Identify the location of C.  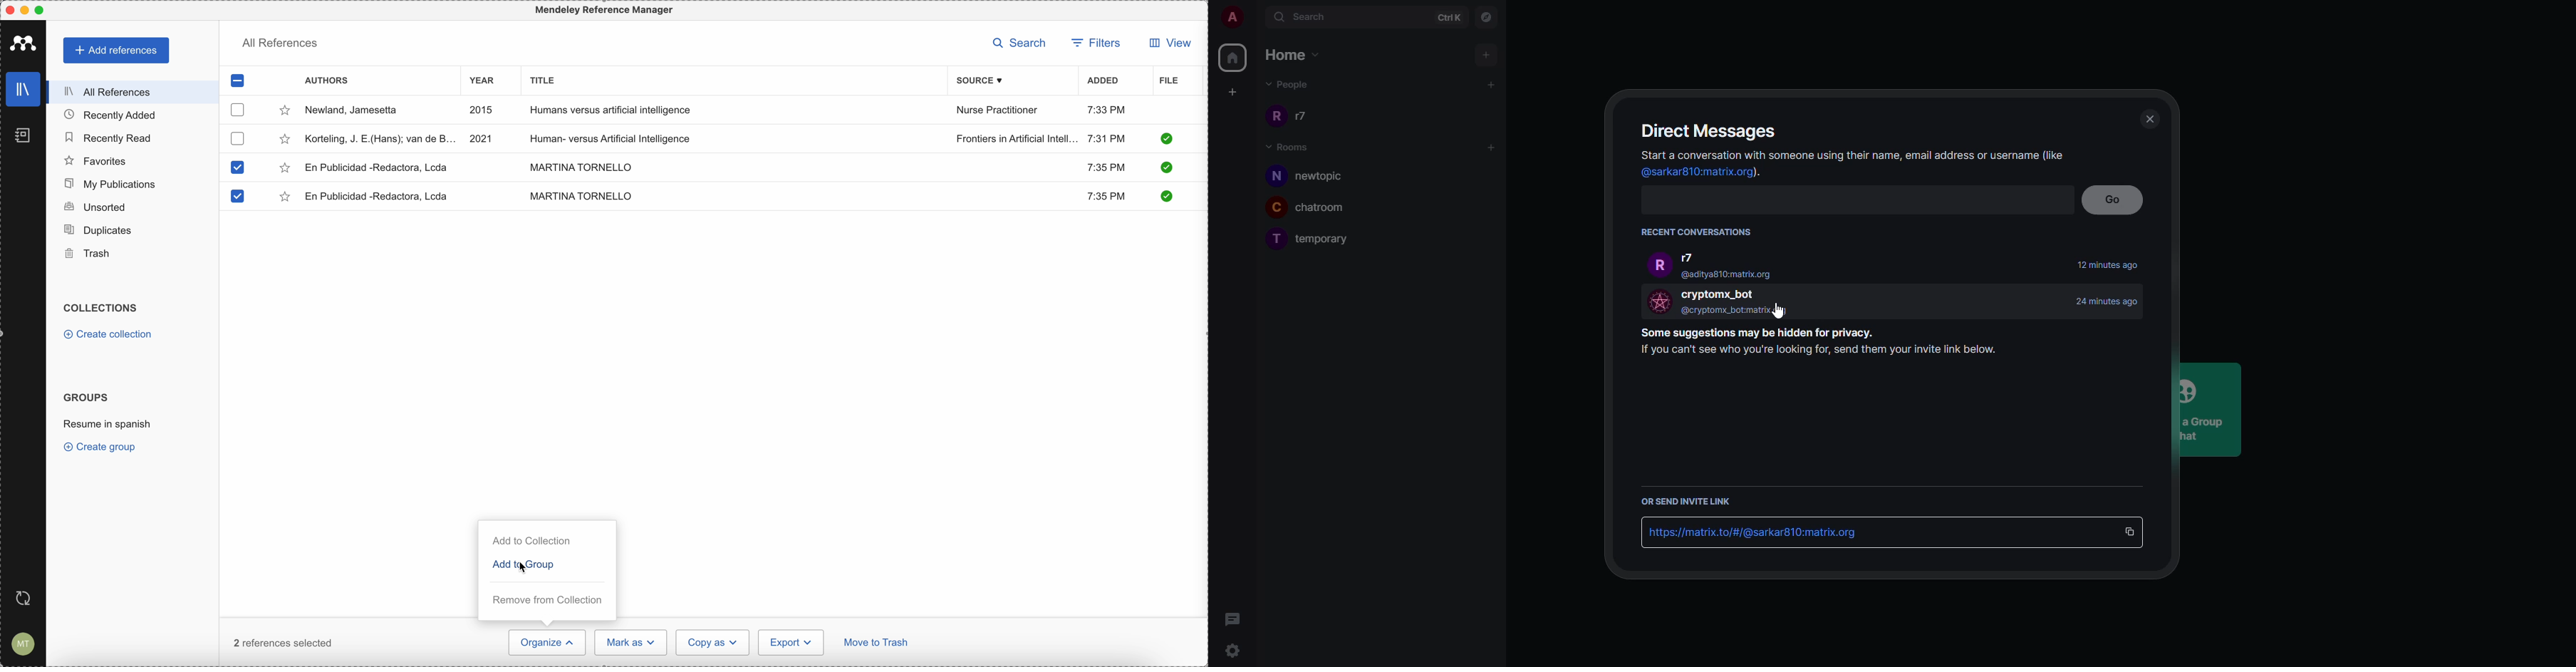
(1277, 207).